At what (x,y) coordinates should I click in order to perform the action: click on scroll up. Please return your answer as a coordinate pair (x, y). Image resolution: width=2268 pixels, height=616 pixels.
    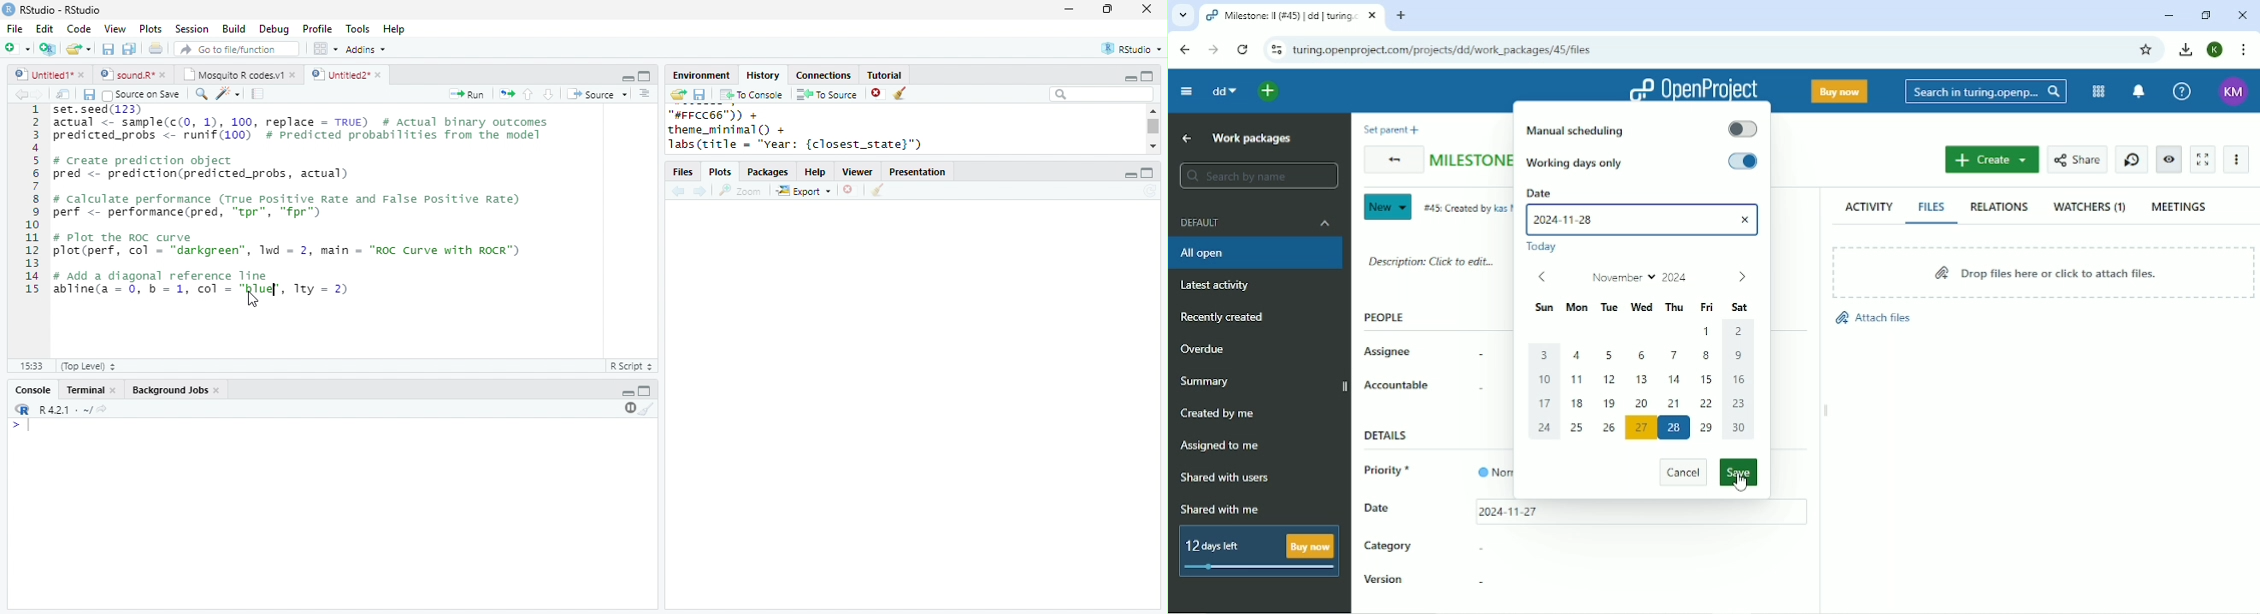
    Looking at the image, I should click on (1152, 110).